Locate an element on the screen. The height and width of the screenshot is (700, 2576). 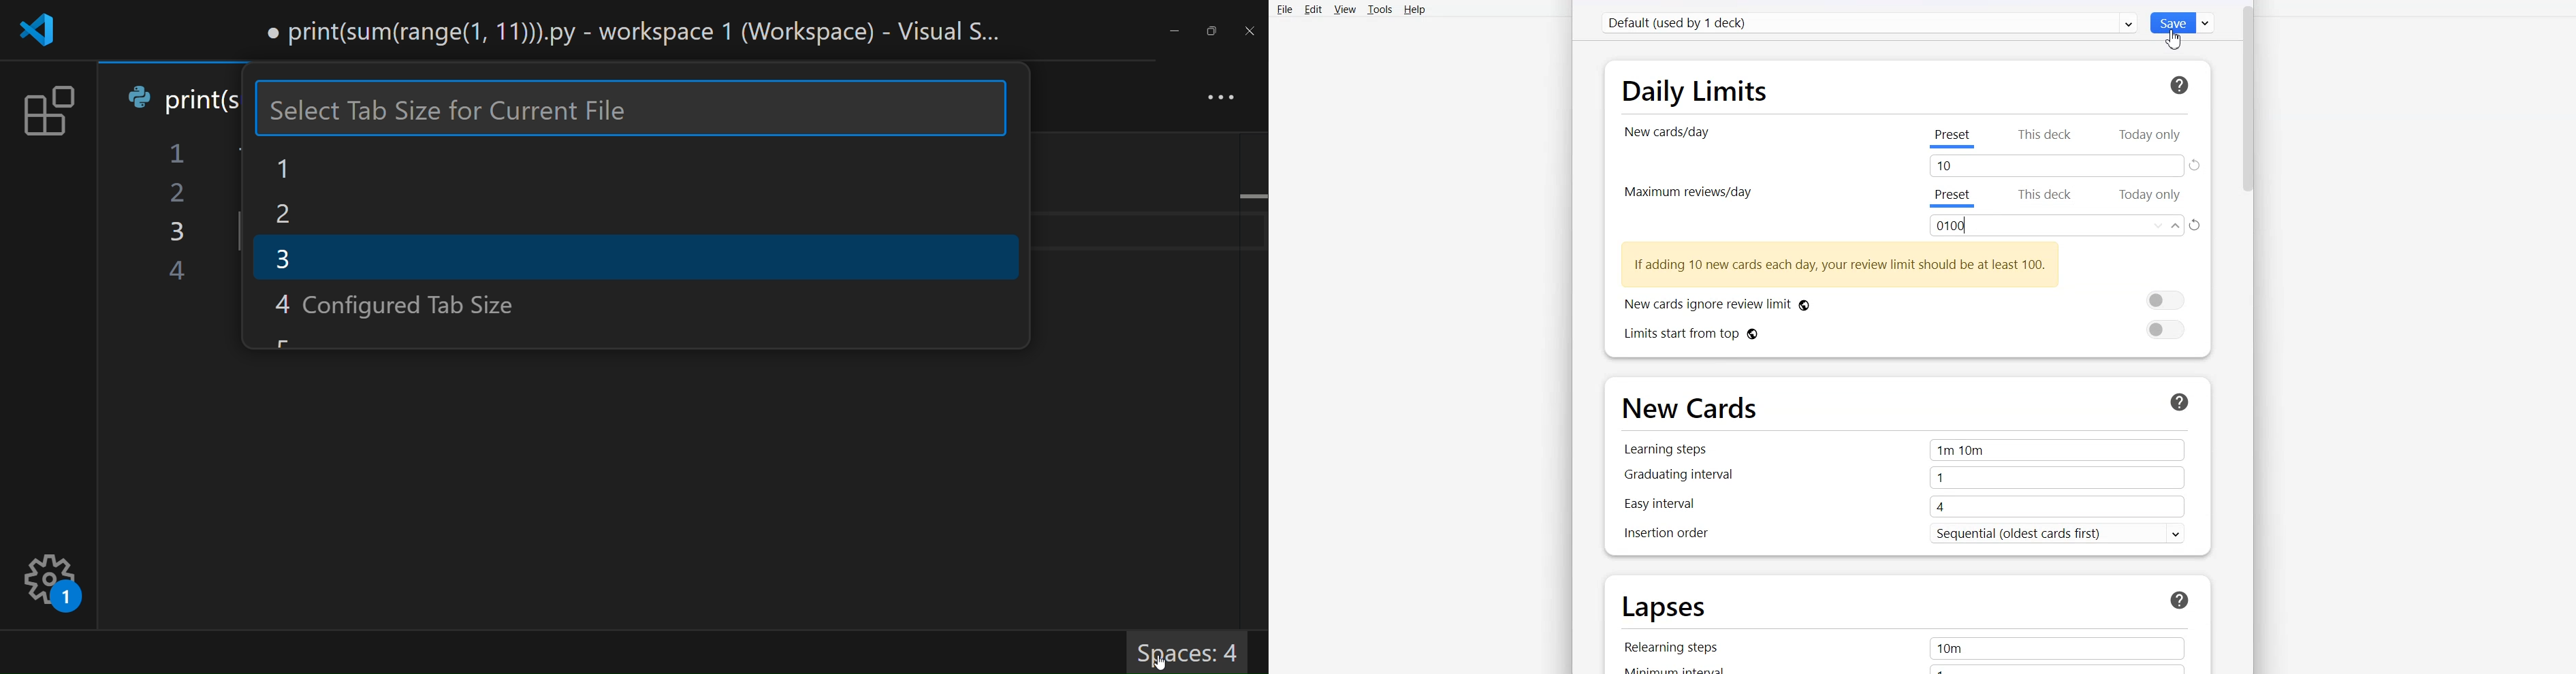
Refresh is located at coordinates (2196, 166).